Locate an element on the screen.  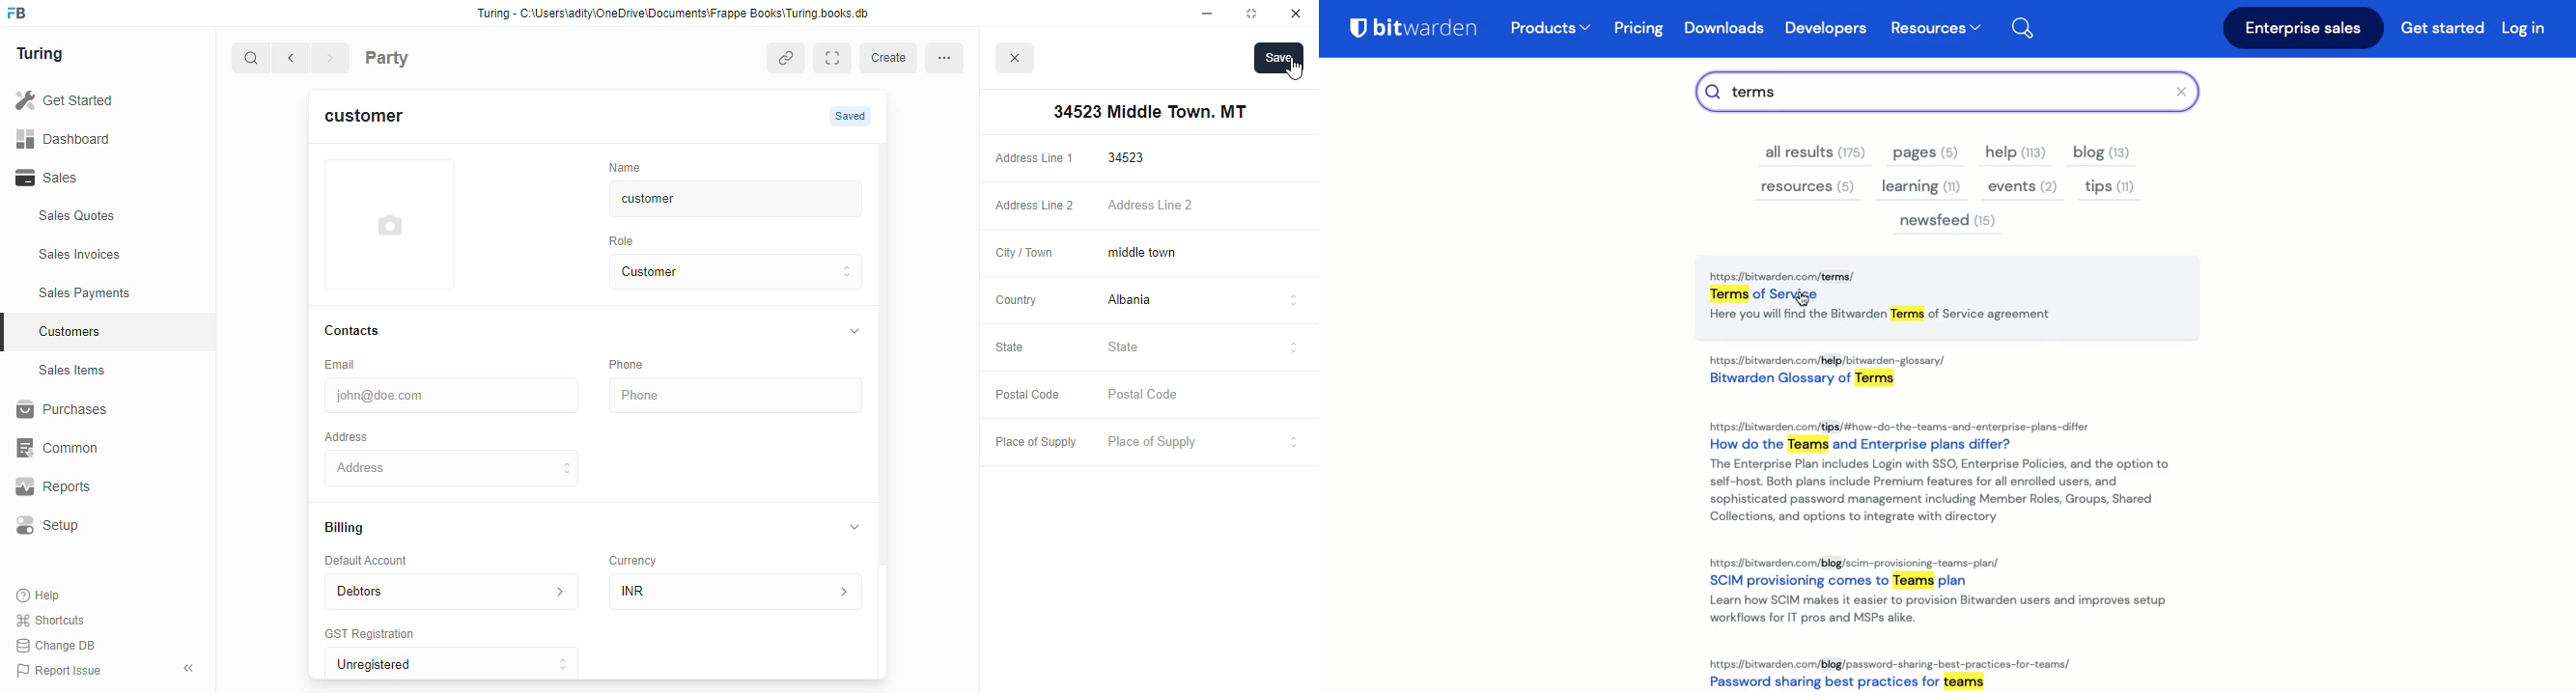
Dashboard is located at coordinates (92, 138).